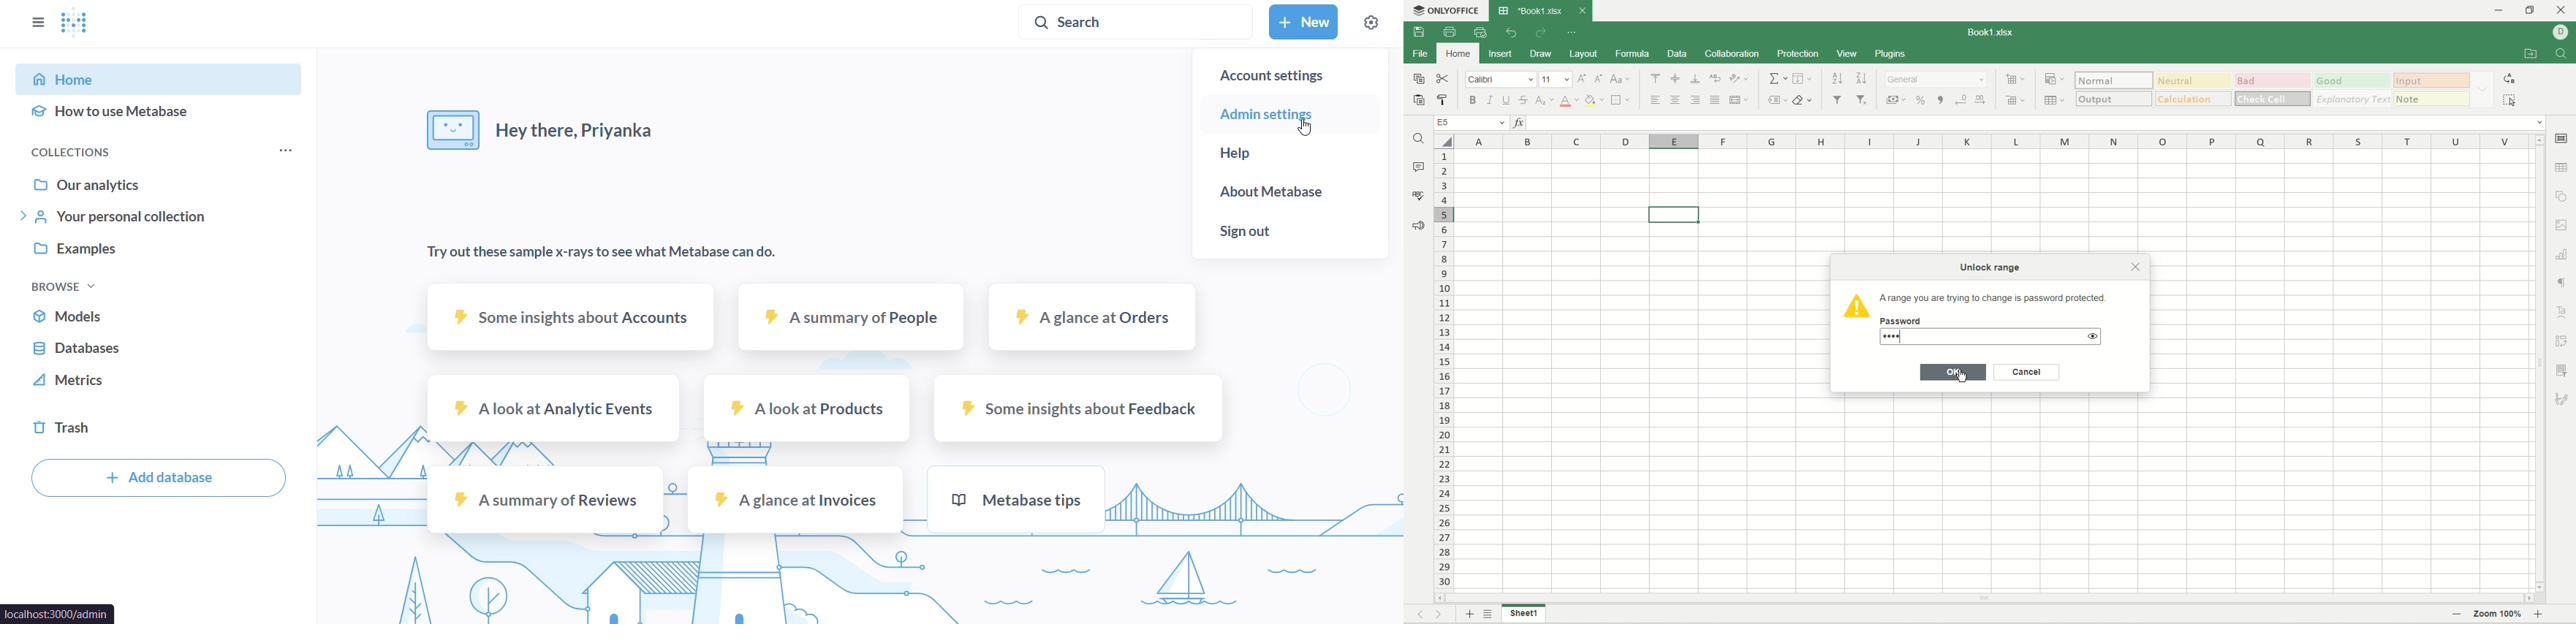 The image size is (2576, 644). What do you see at coordinates (1697, 100) in the screenshot?
I see `align right` at bounding box center [1697, 100].